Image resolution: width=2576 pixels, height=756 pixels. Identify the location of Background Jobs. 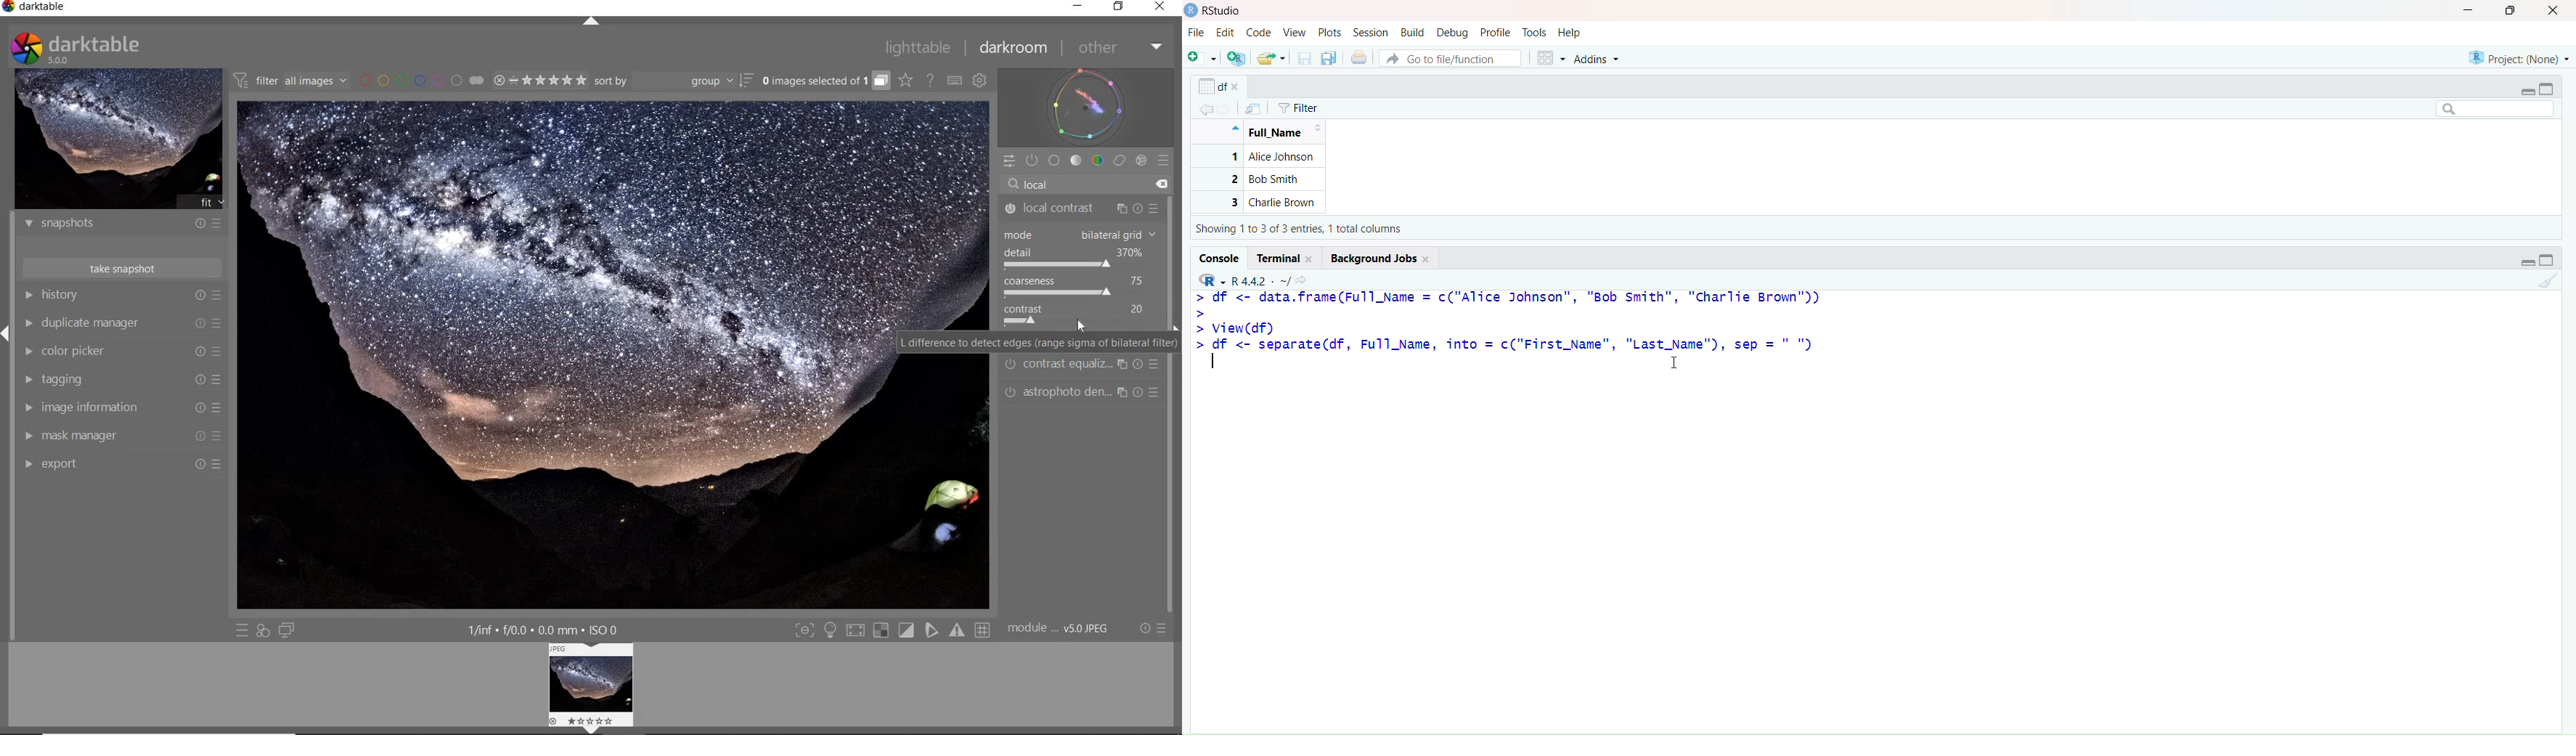
(1381, 257).